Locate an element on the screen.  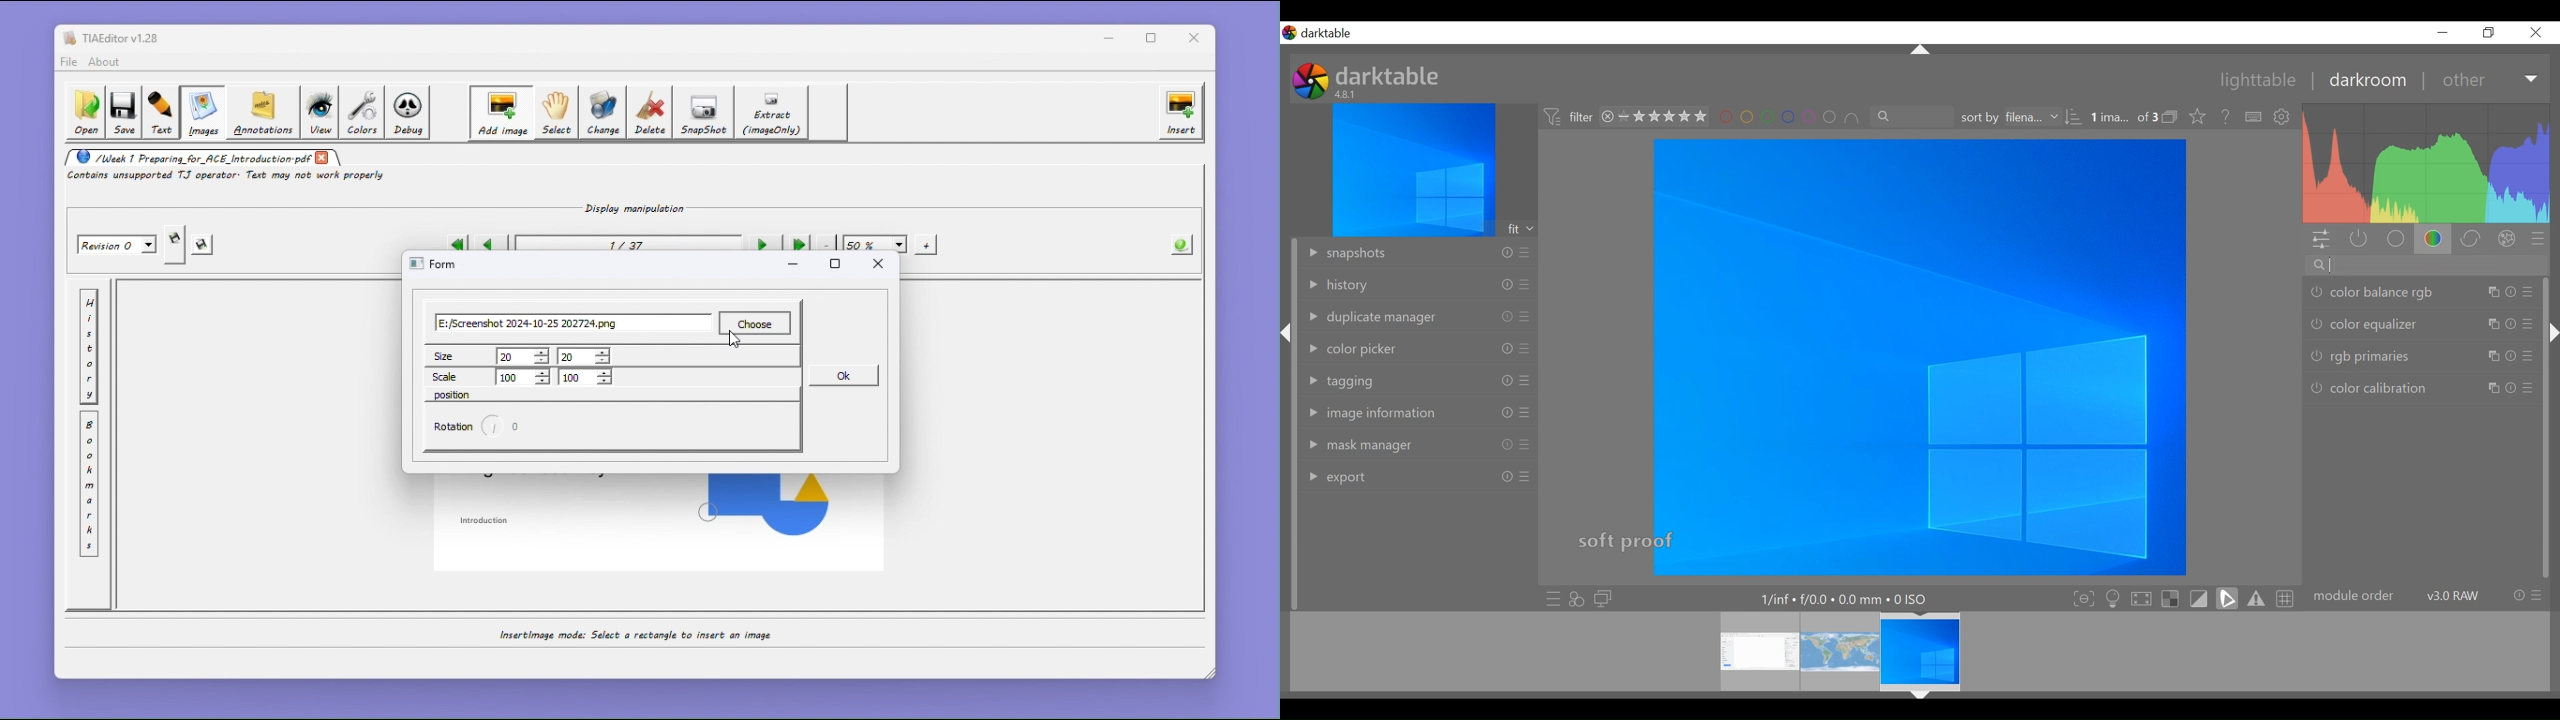
logo is located at coordinates (1289, 33).